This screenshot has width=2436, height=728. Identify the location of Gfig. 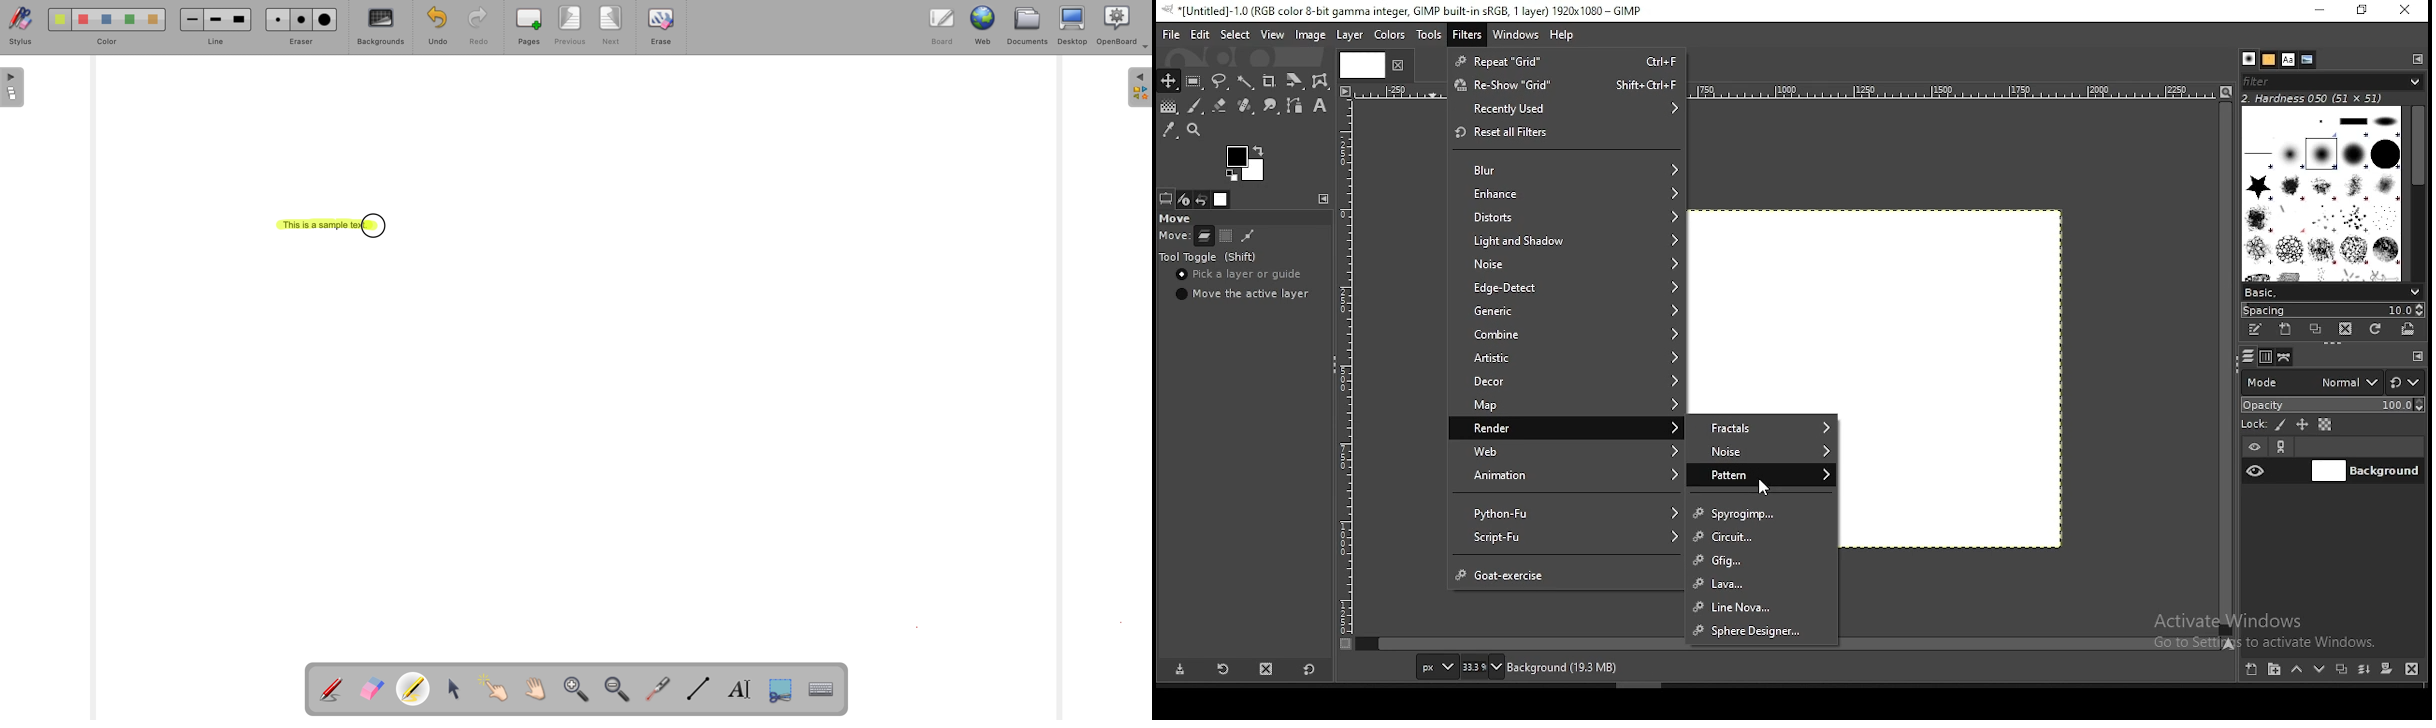
(1766, 560).